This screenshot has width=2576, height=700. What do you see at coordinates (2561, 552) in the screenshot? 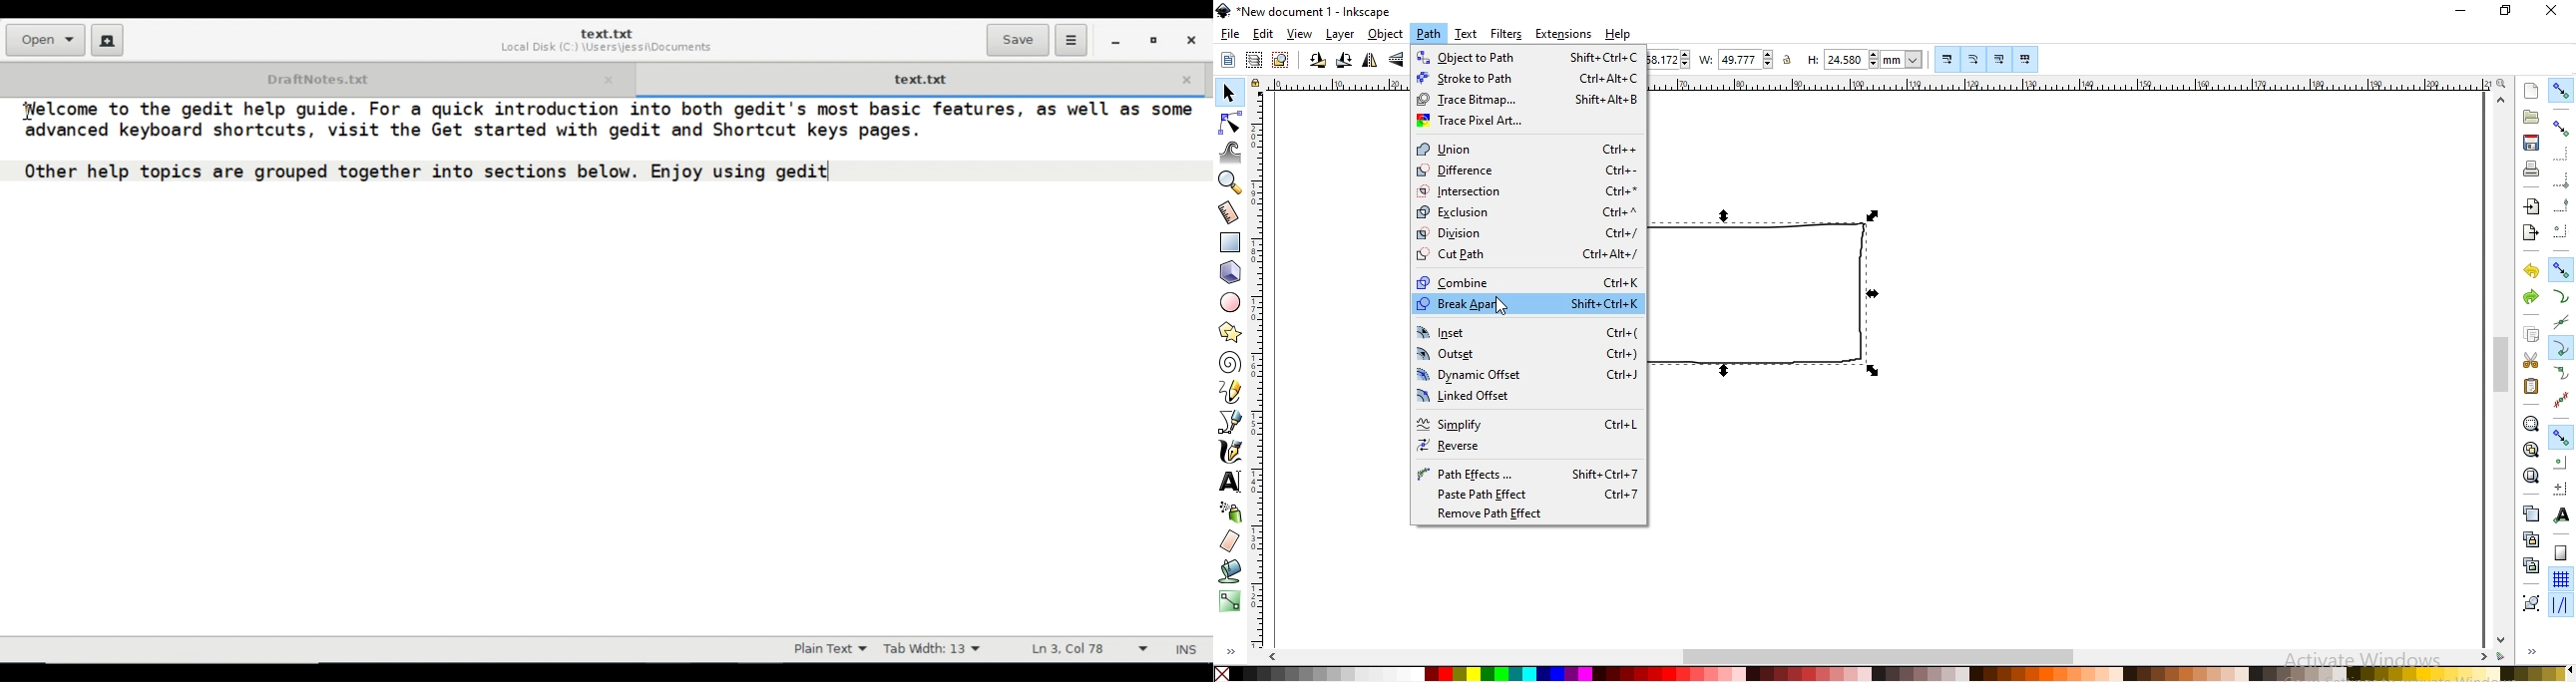
I see `snap to page border` at bounding box center [2561, 552].